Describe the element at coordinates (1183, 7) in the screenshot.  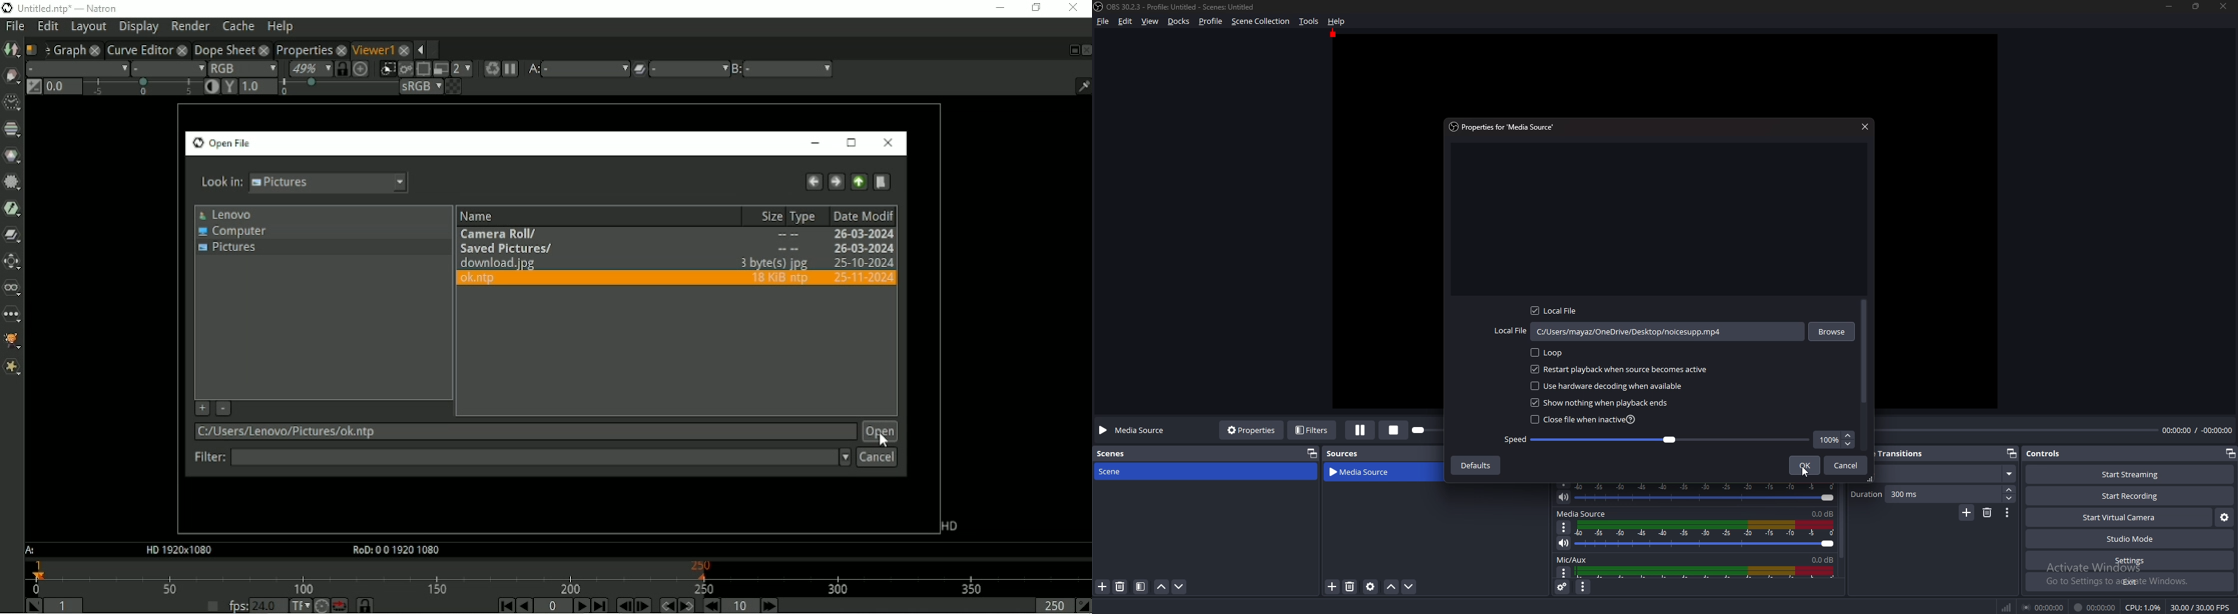
I see `‘OBS 30.2.3 - Profile: Untitled - Scenes: Untitled` at that location.